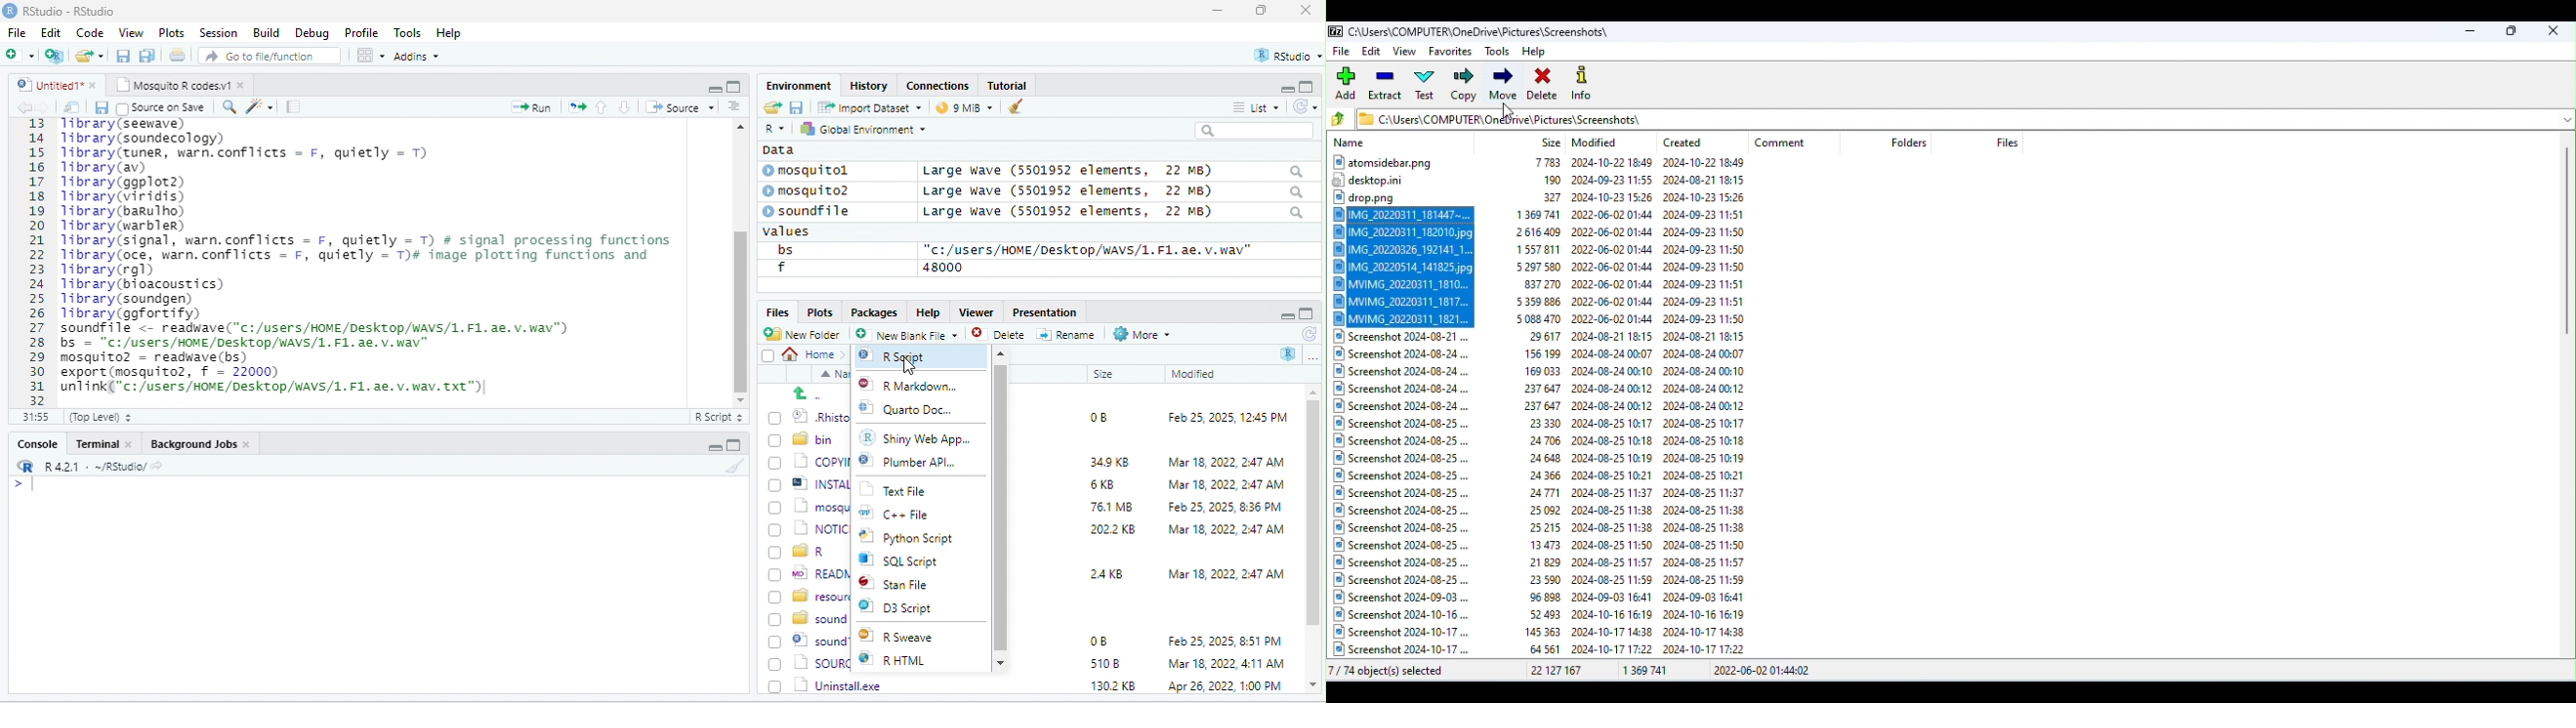  I want to click on 0B, so click(1097, 642).